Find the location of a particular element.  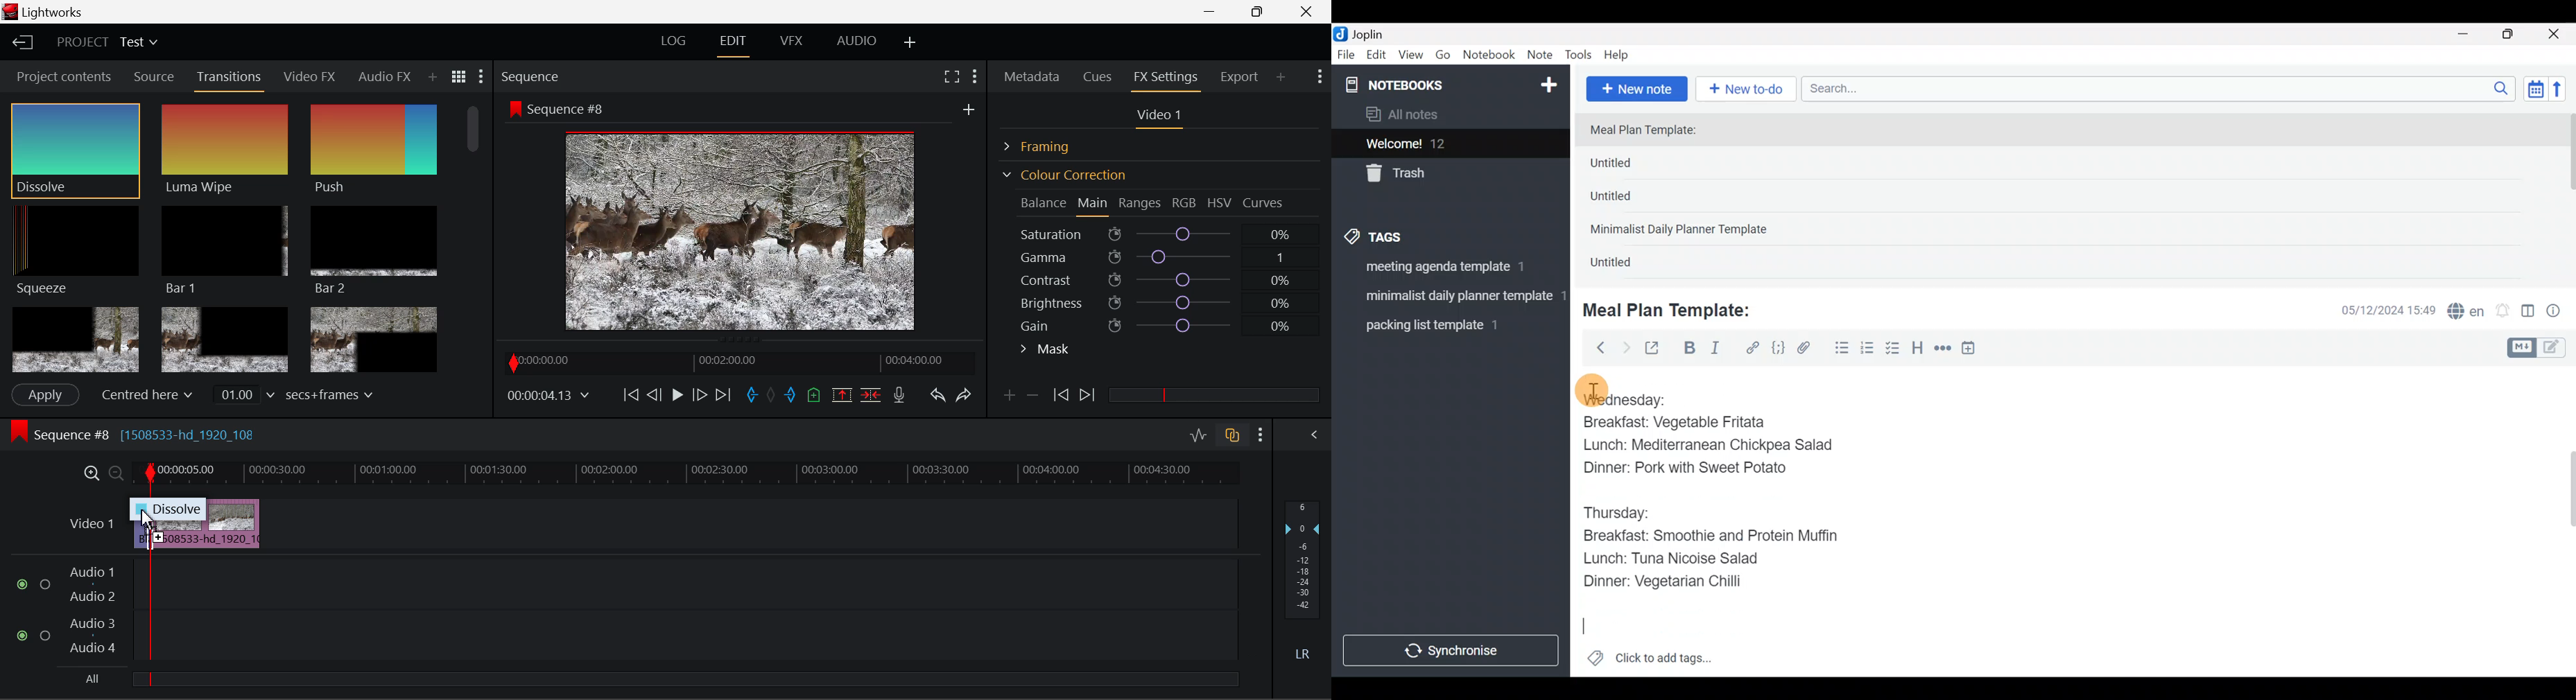

Toggle external editing is located at coordinates (1657, 349).